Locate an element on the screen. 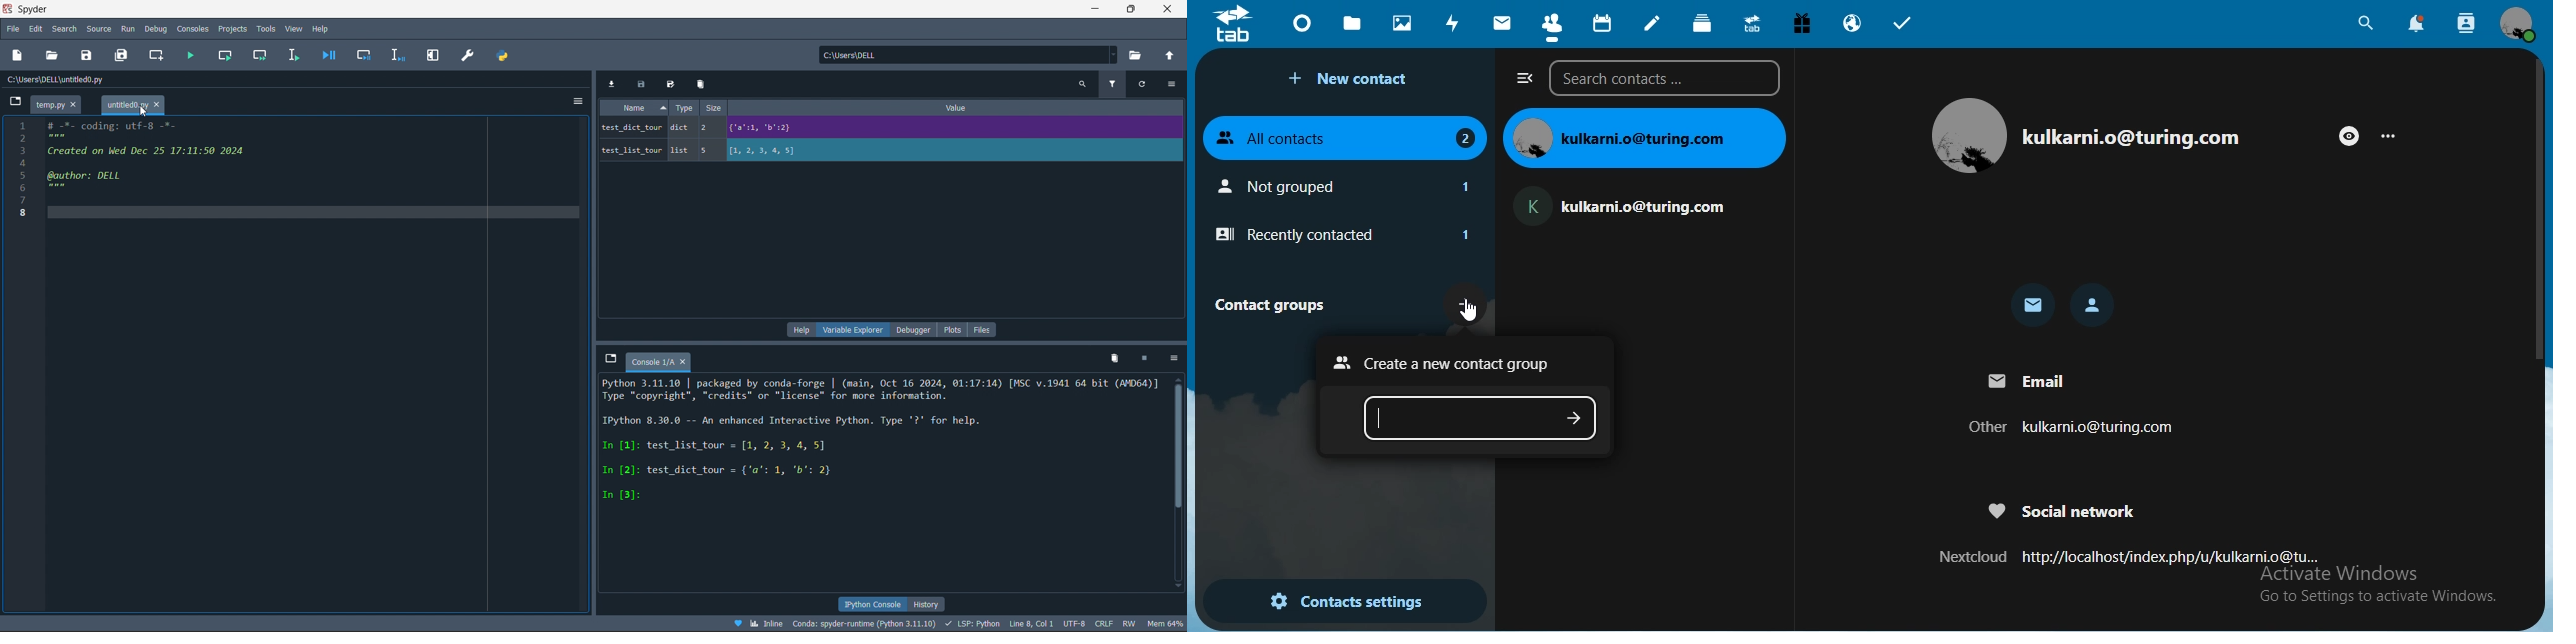 This screenshot has height=644, width=2576. files pane is located at coordinates (983, 330).